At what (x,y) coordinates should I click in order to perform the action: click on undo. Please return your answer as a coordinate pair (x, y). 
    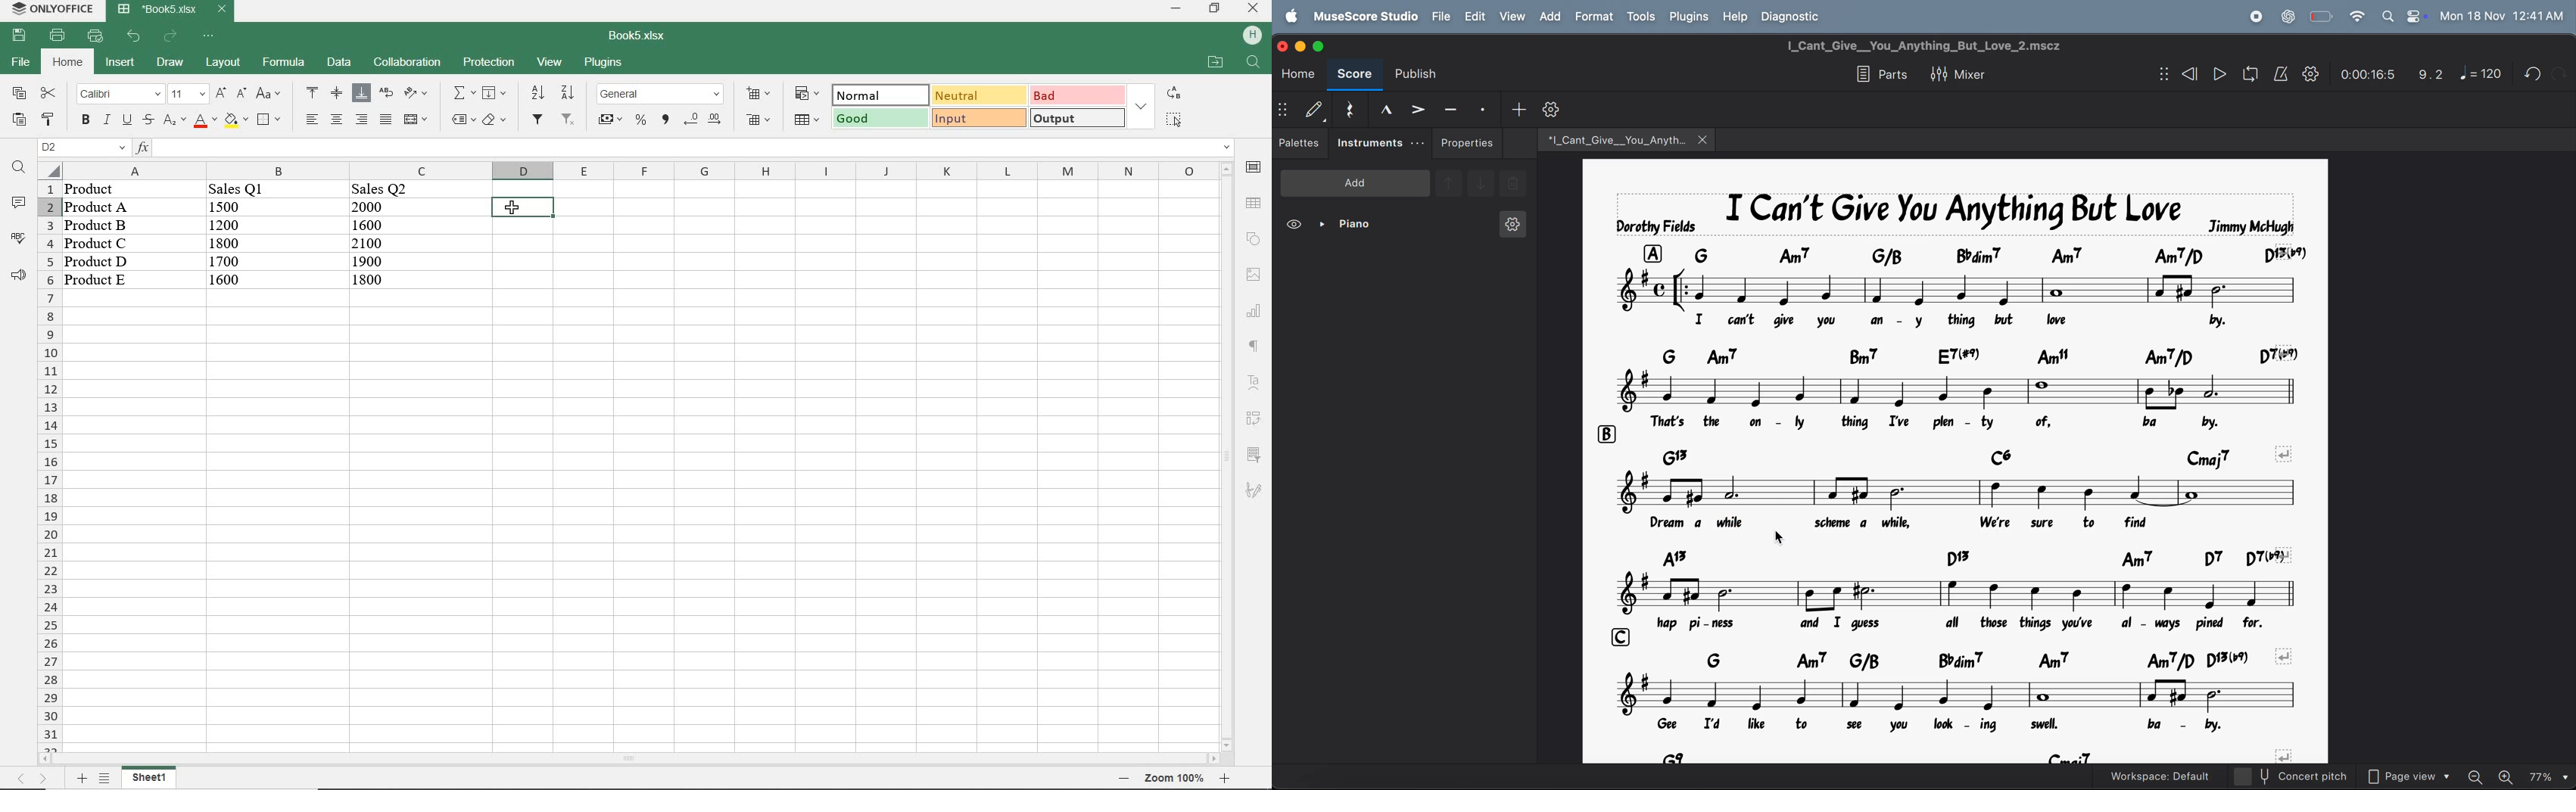
    Looking at the image, I should click on (133, 36).